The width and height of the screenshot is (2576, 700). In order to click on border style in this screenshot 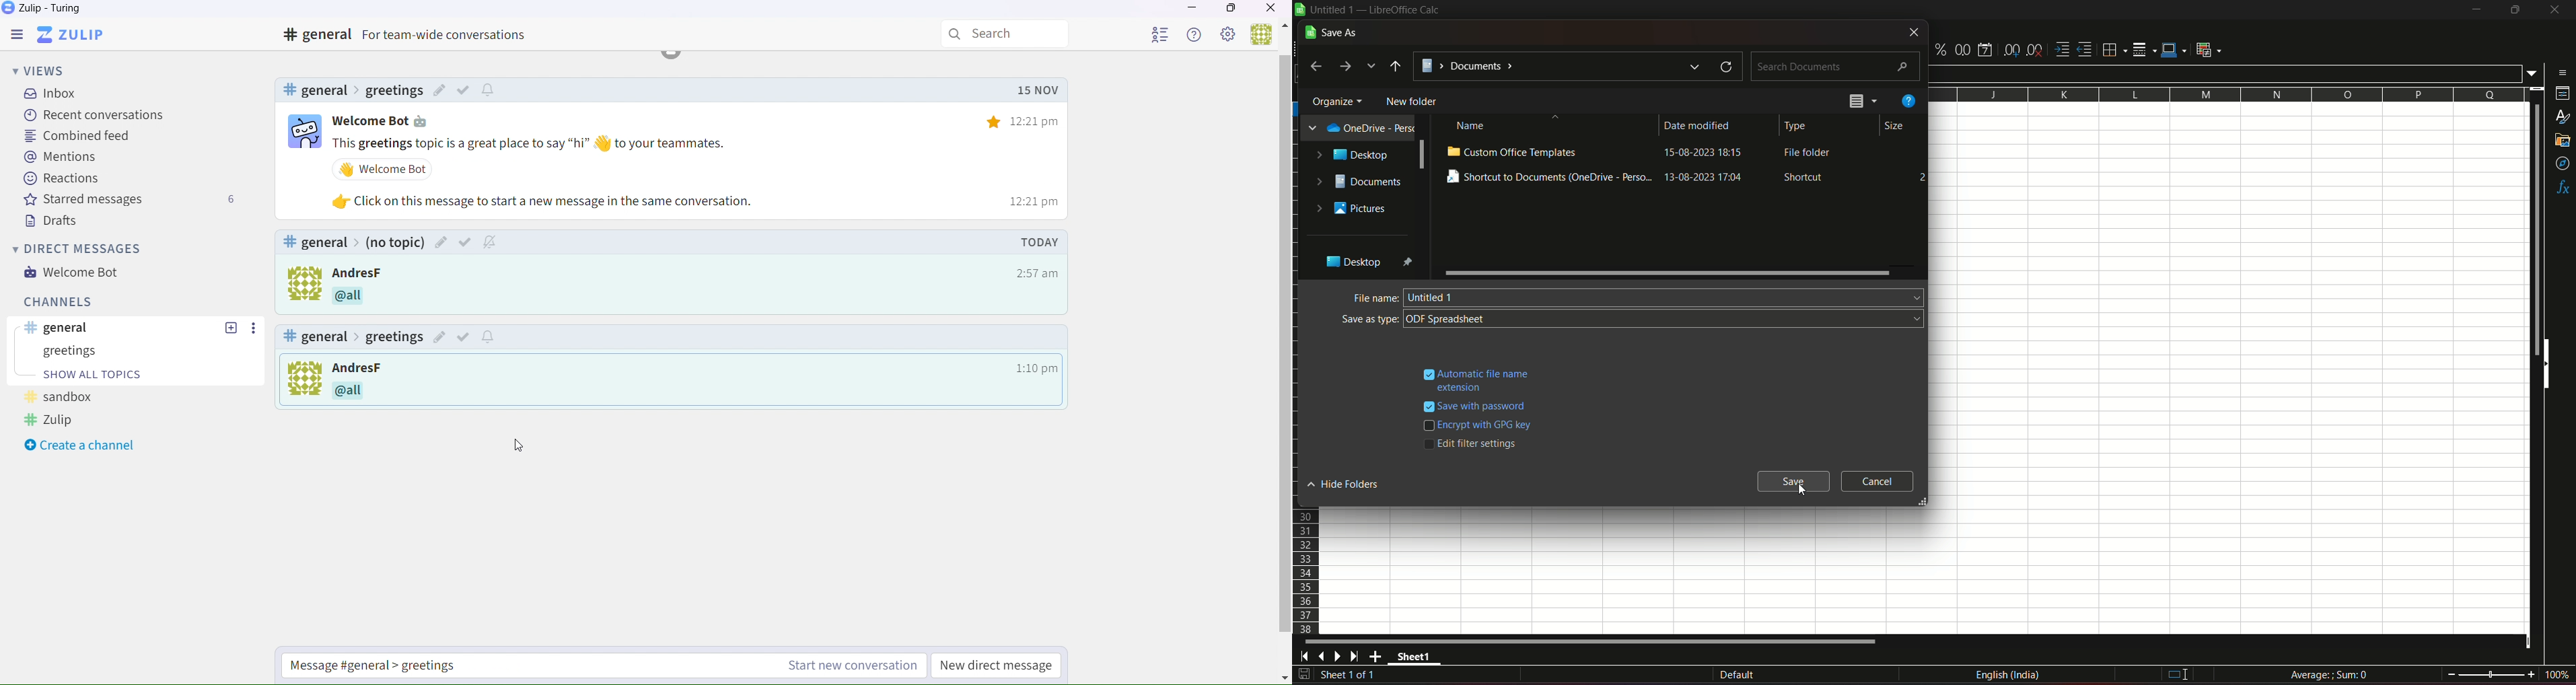, I will do `click(2146, 48)`.